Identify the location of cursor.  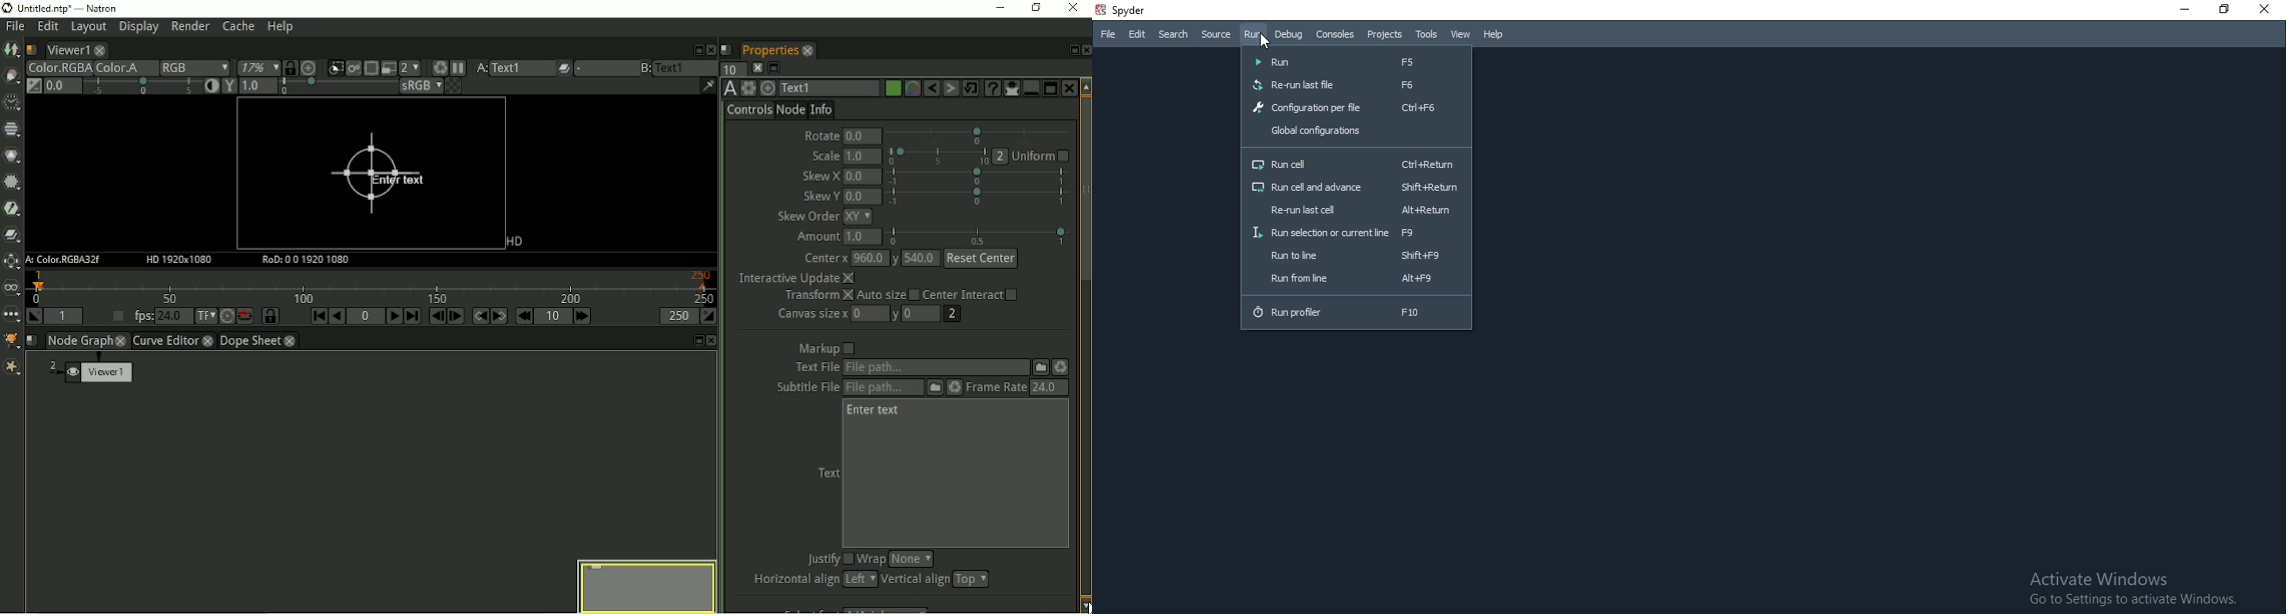
(1265, 41).